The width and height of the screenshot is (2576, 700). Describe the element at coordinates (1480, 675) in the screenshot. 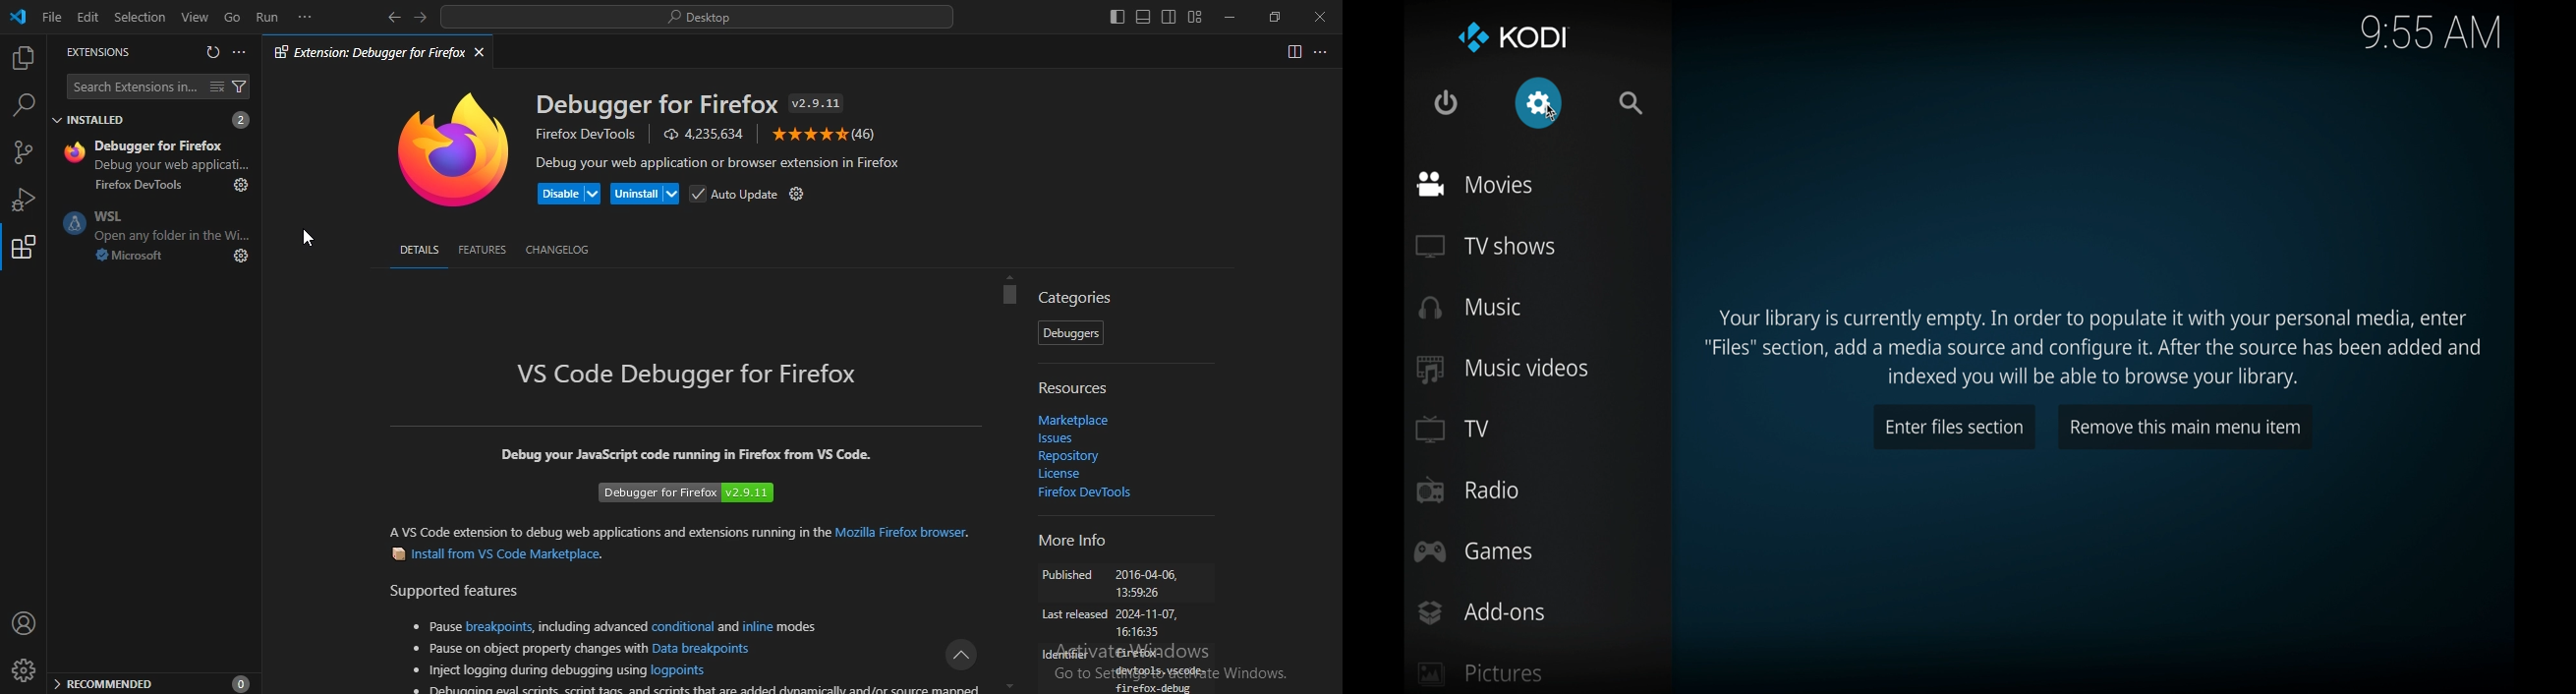

I see `pictures` at that location.